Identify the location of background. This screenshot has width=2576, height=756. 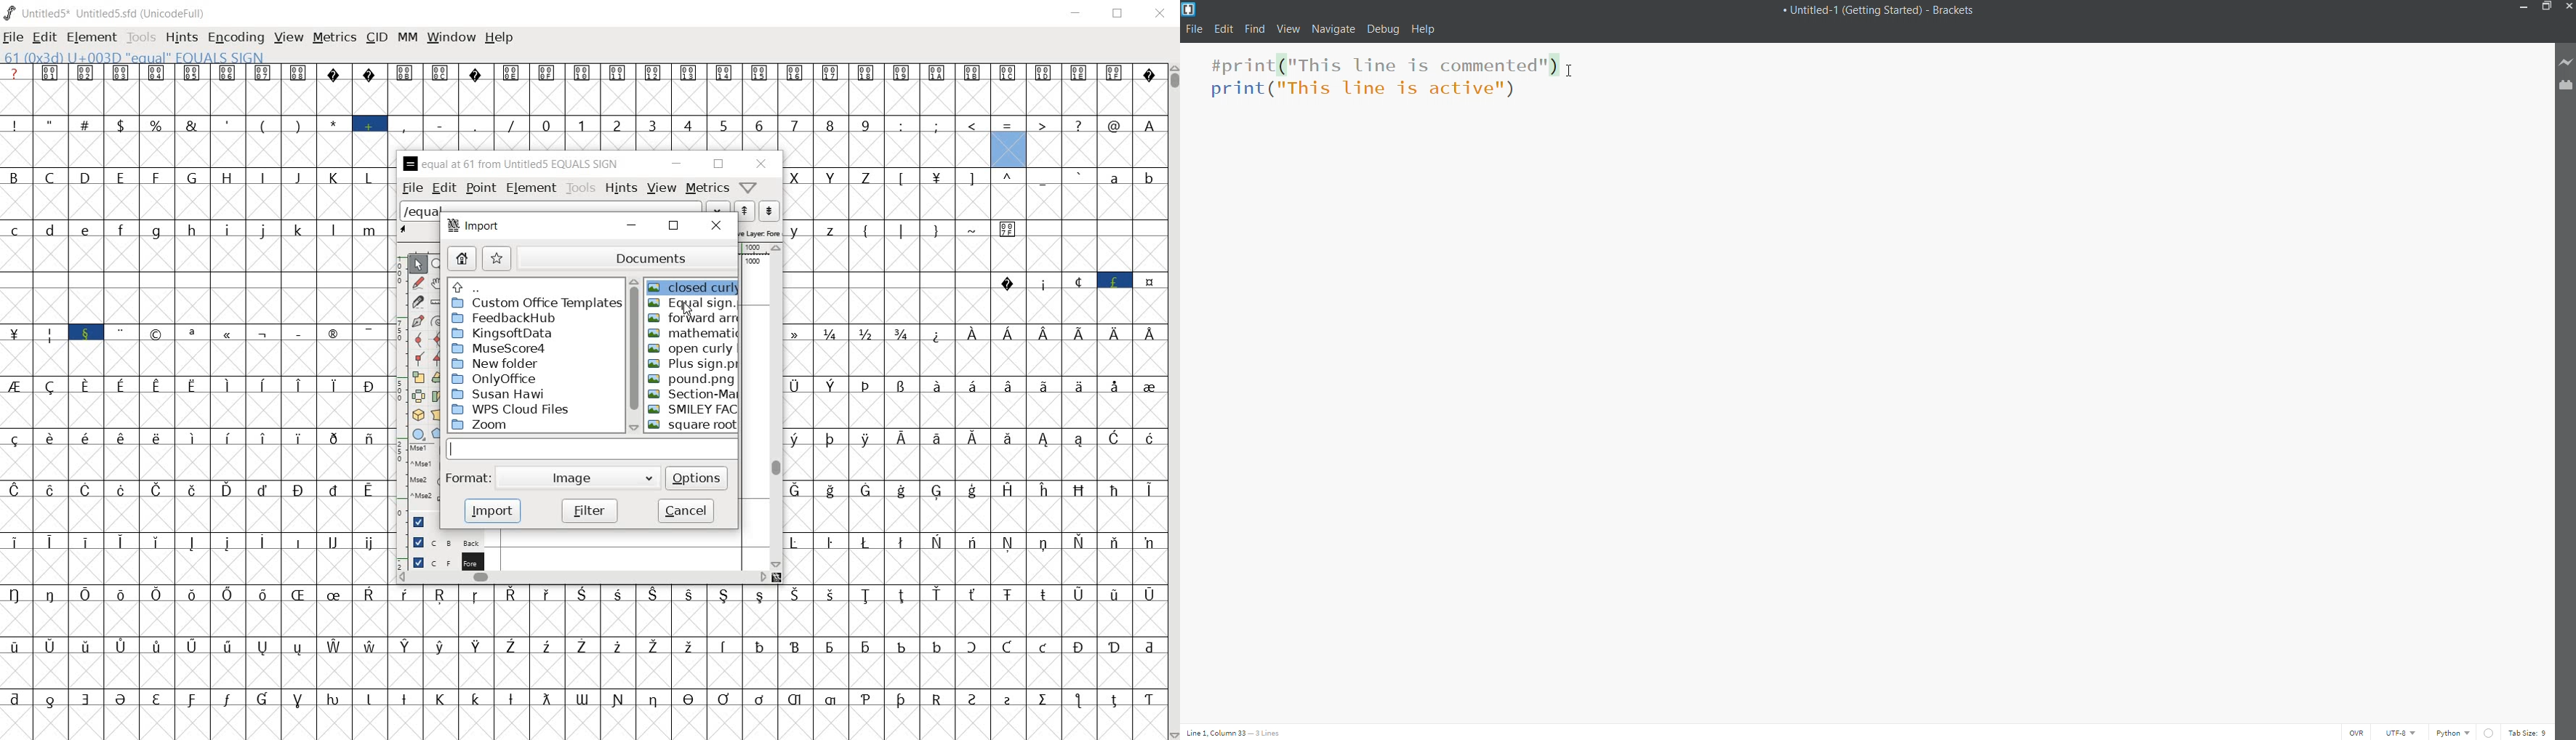
(446, 542).